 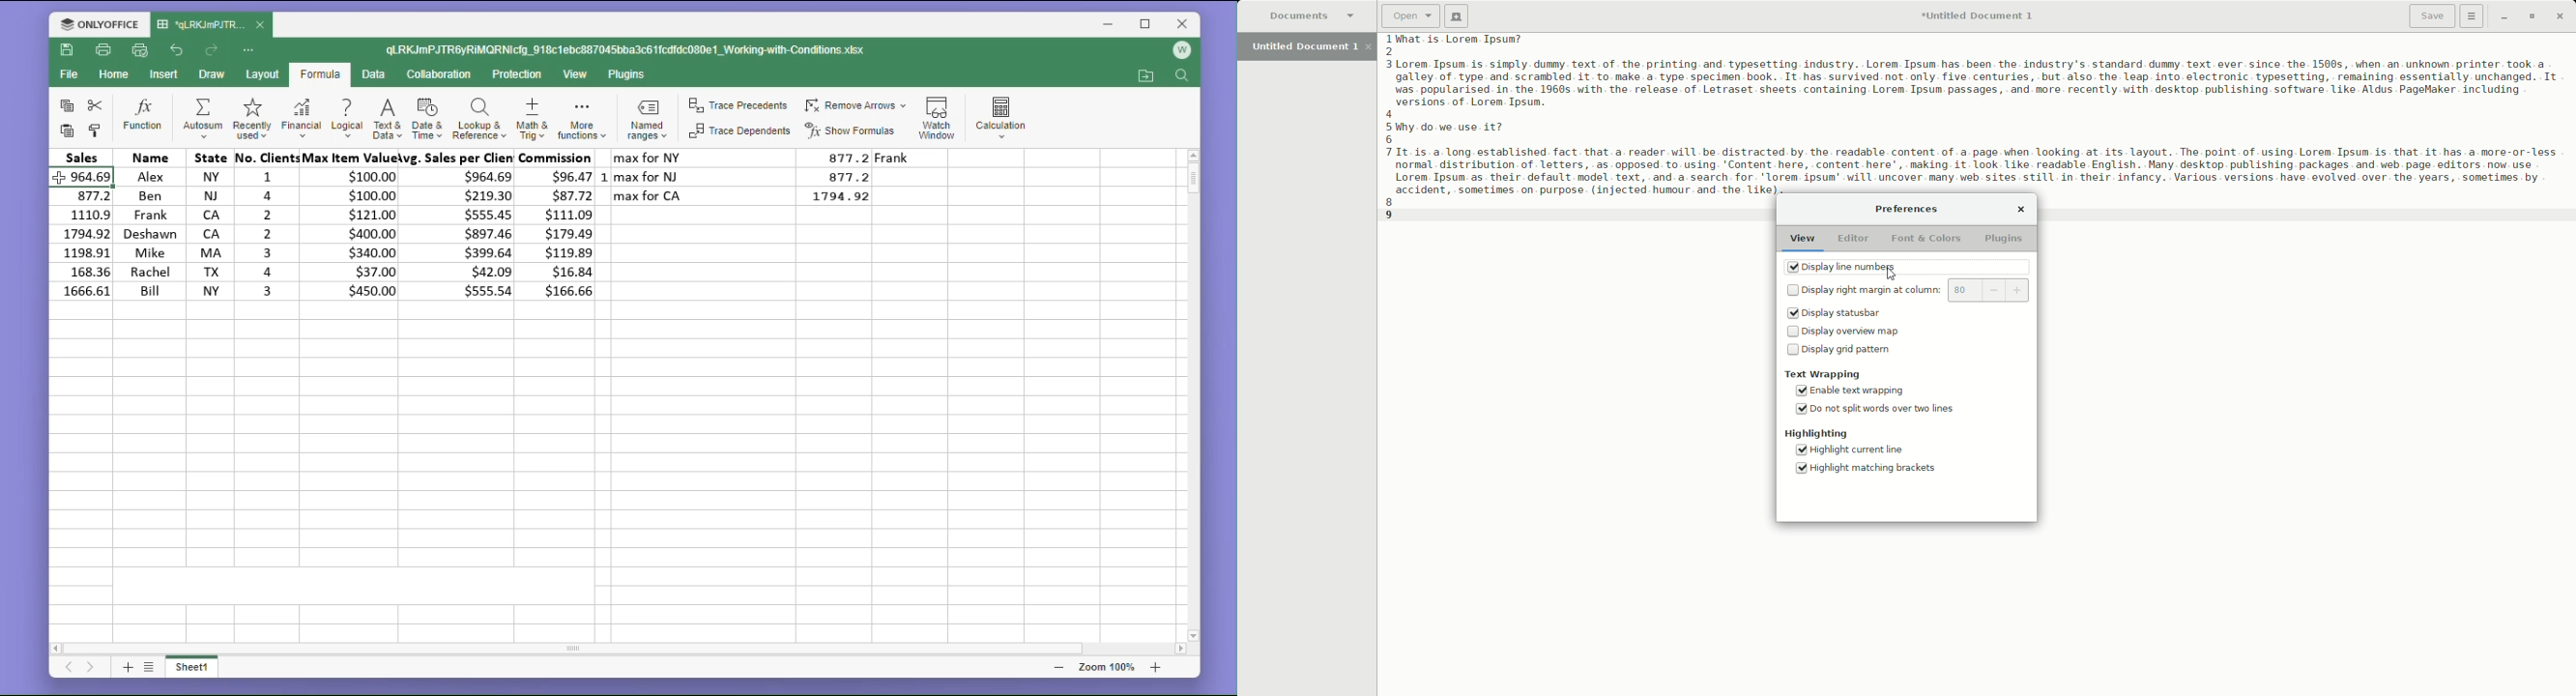 I want to click on close, so click(x=261, y=26).